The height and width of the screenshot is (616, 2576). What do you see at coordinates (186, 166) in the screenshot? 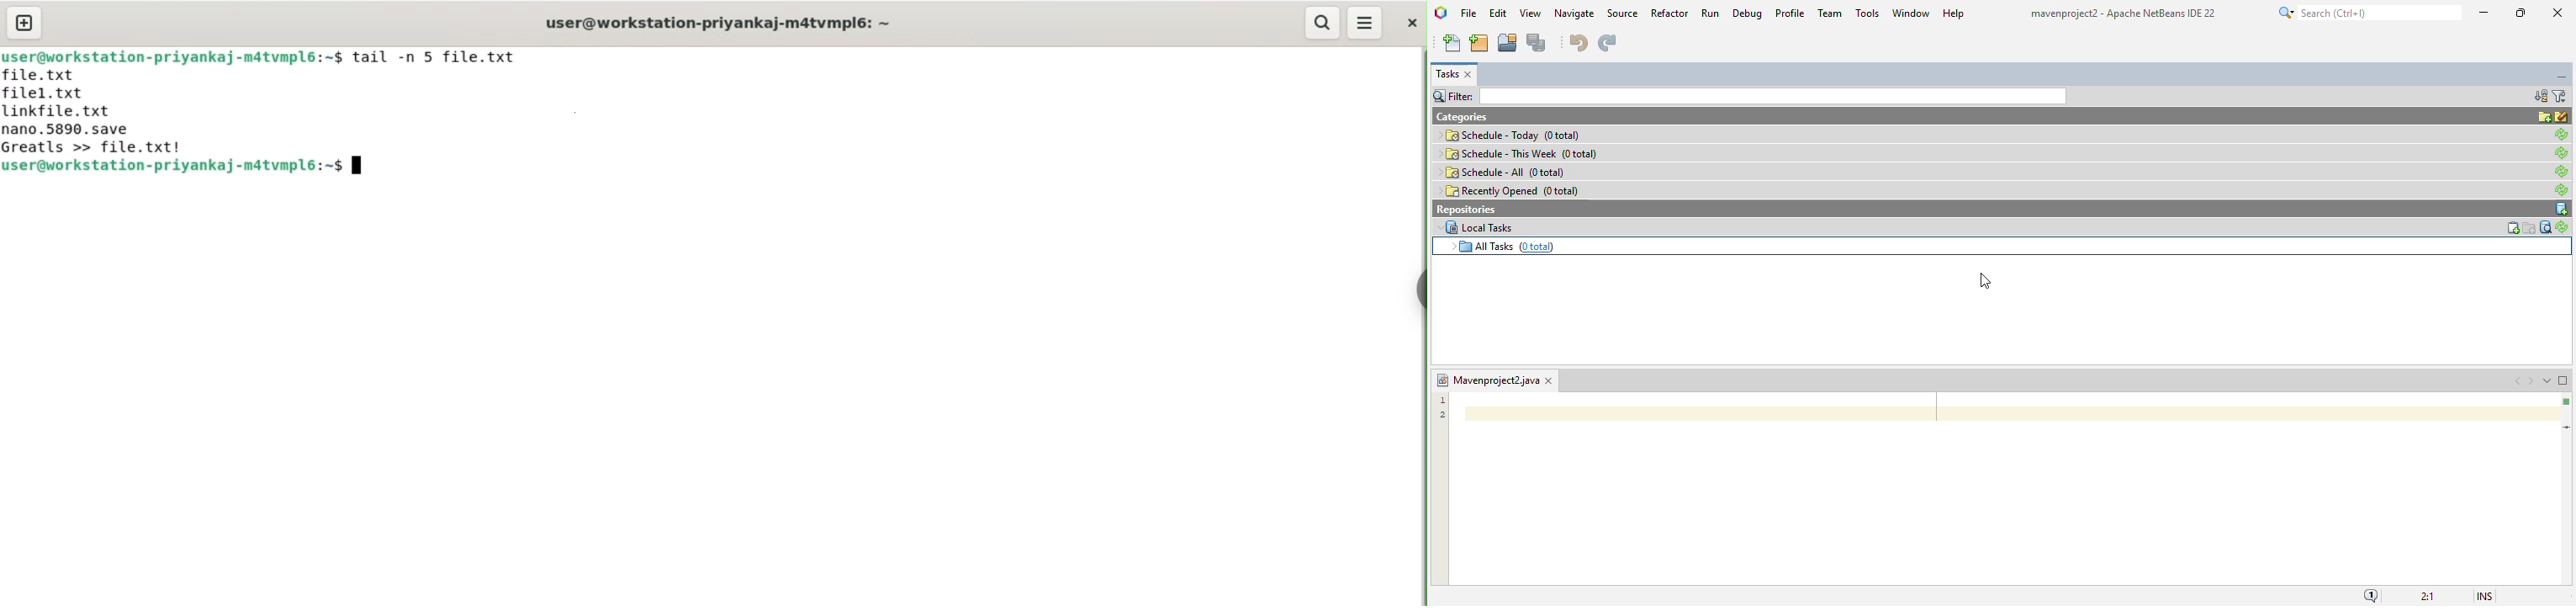
I see `user@workstation-priyankaj-m4tvmpl6: ~$` at bounding box center [186, 166].